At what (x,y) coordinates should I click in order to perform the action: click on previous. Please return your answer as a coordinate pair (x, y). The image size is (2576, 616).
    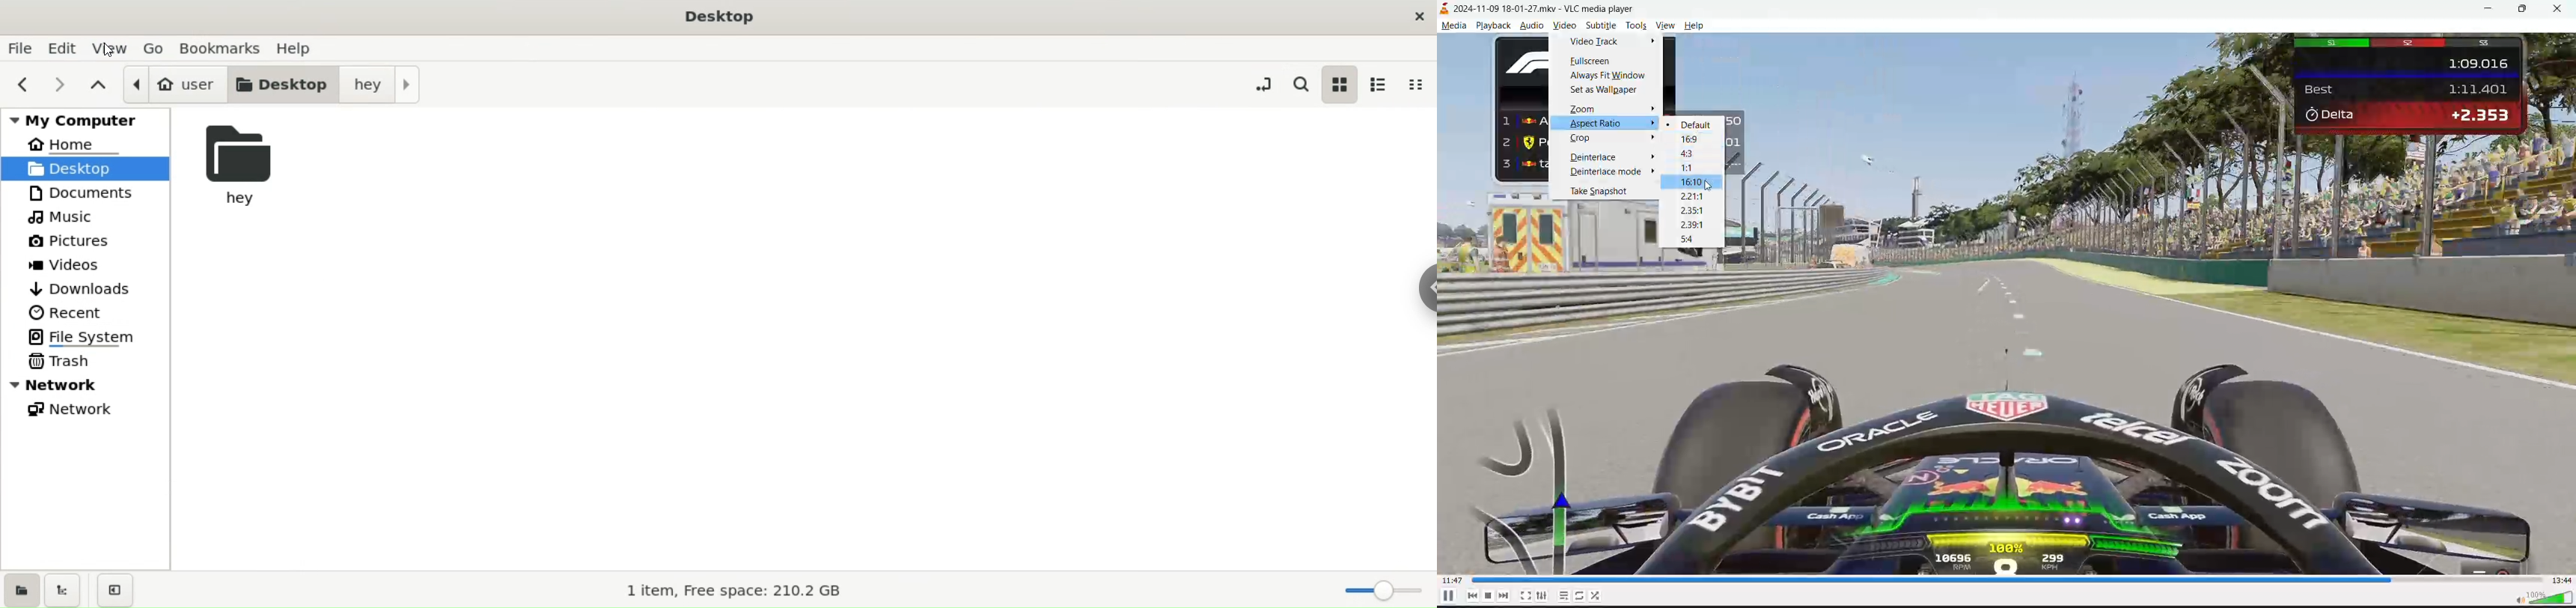
    Looking at the image, I should click on (1474, 594).